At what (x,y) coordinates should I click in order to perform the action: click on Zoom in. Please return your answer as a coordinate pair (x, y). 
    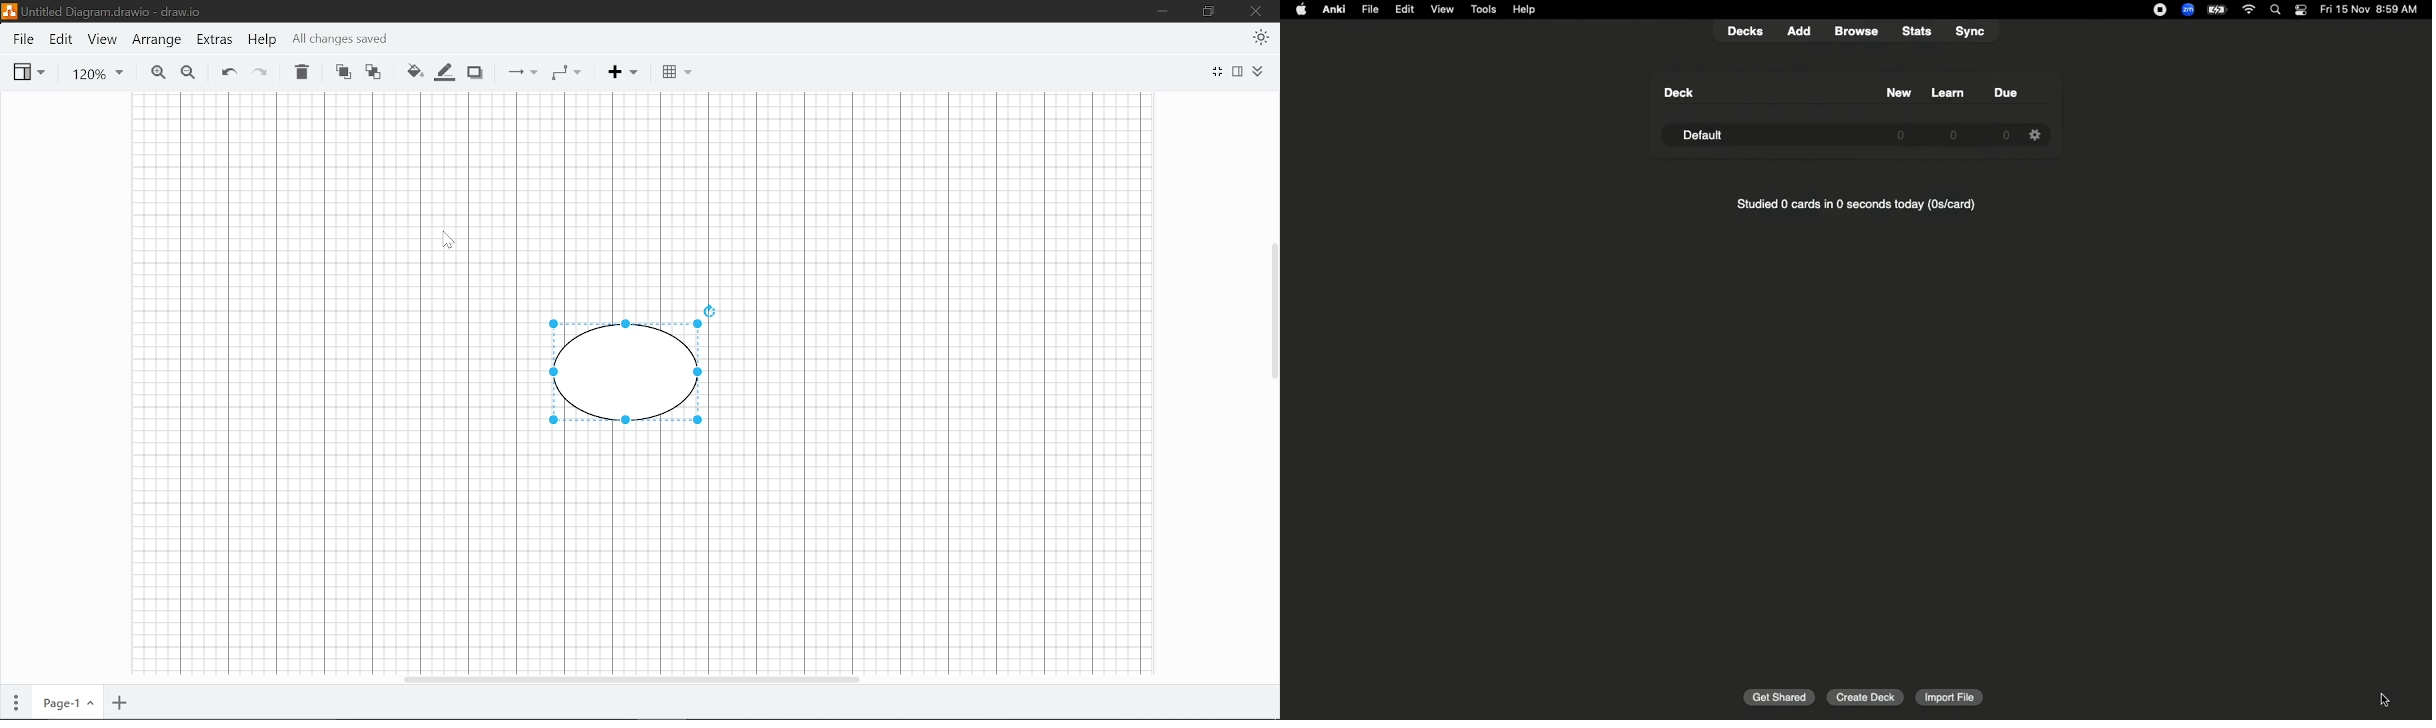
    Looking at the image, I should click on (153, 72).